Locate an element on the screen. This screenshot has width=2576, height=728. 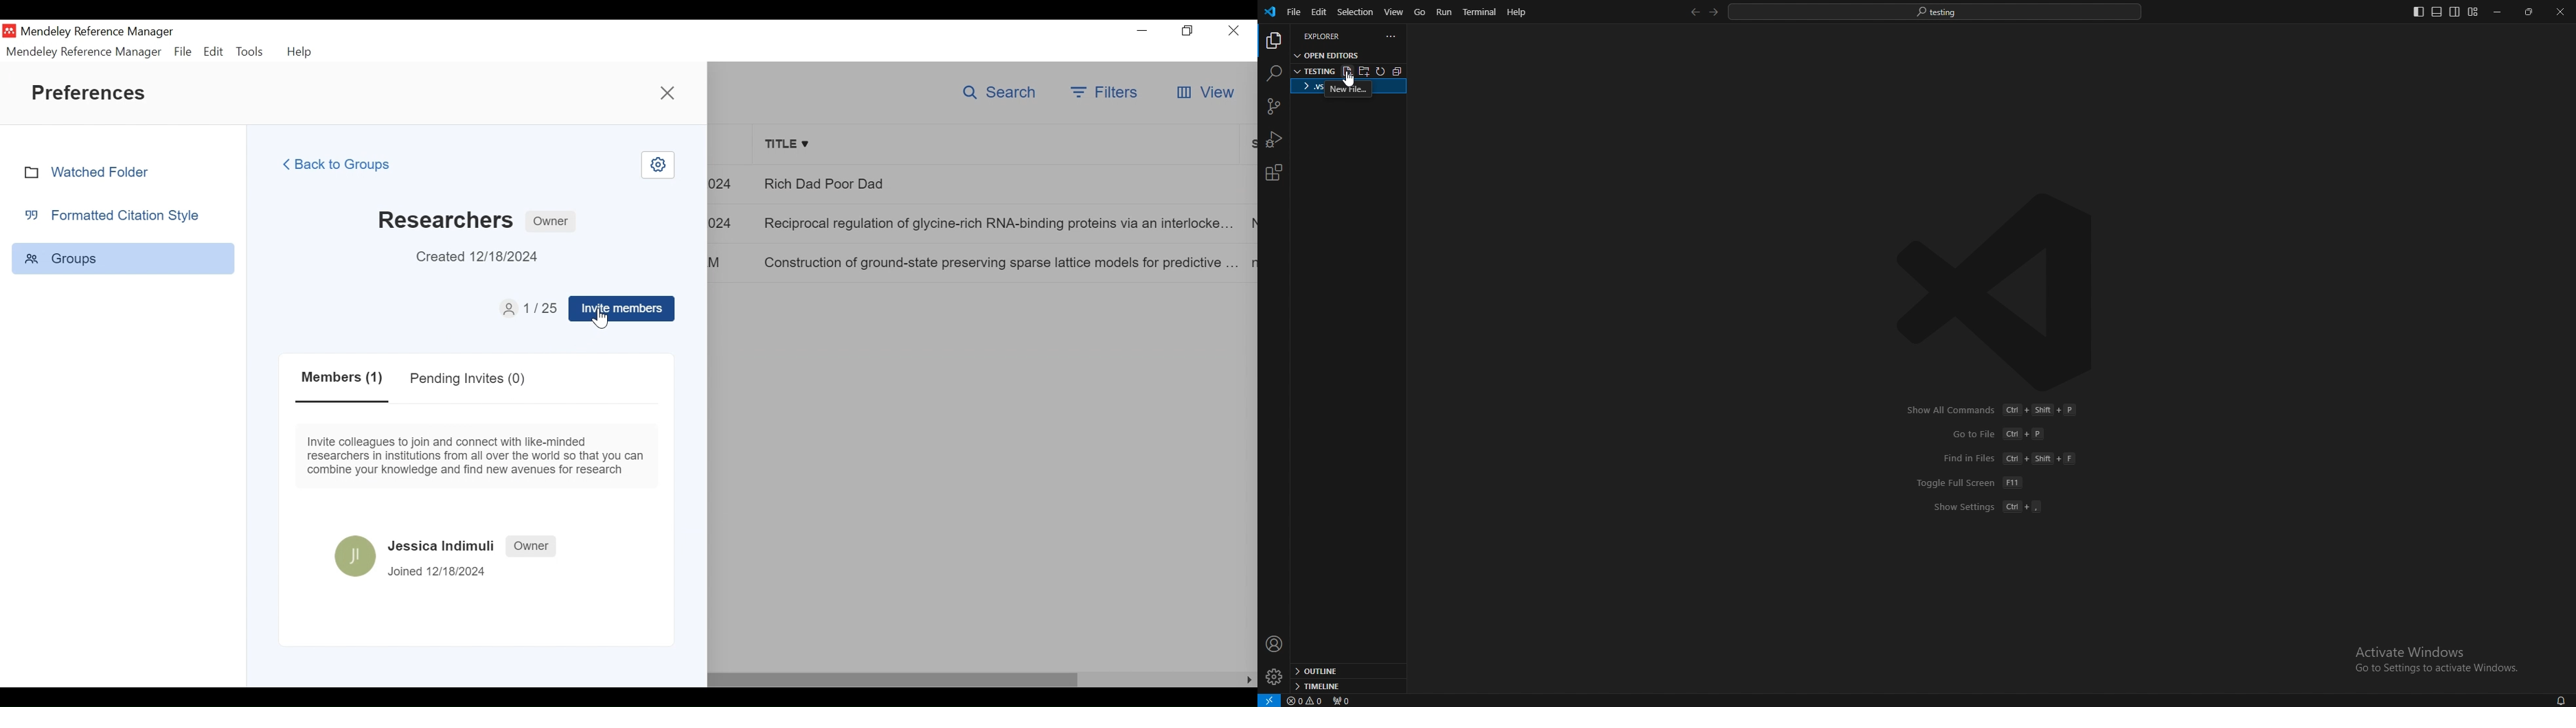
profile is located at coordinates (1275, 644).